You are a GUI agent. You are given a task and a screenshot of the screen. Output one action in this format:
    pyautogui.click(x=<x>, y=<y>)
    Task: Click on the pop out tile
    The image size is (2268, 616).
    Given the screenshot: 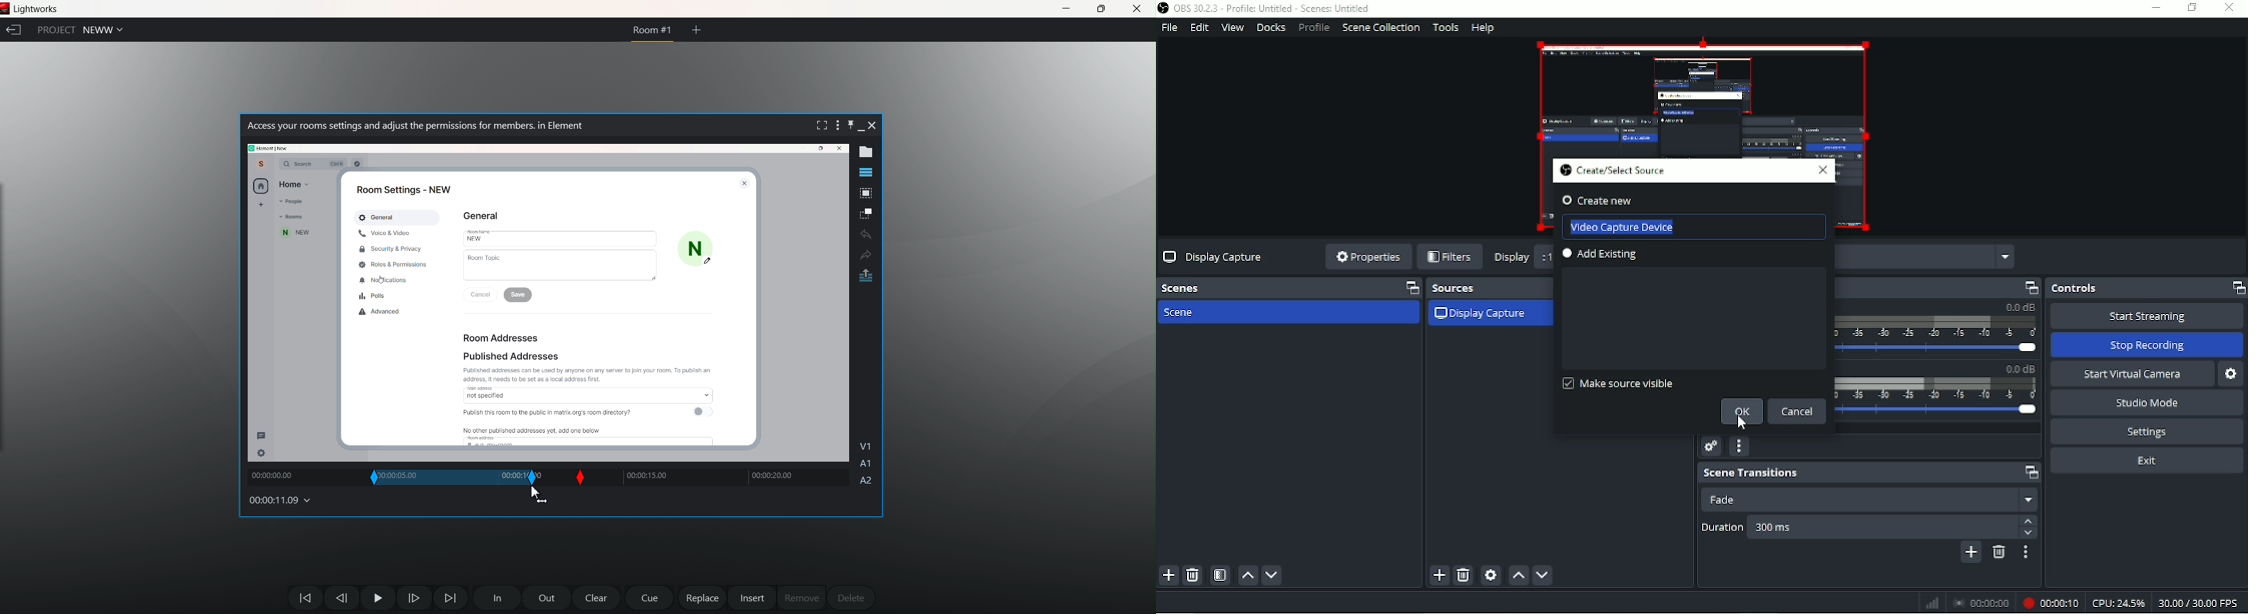 What is the action you would take?
    pyautogui.click(x=867, y=193)
    